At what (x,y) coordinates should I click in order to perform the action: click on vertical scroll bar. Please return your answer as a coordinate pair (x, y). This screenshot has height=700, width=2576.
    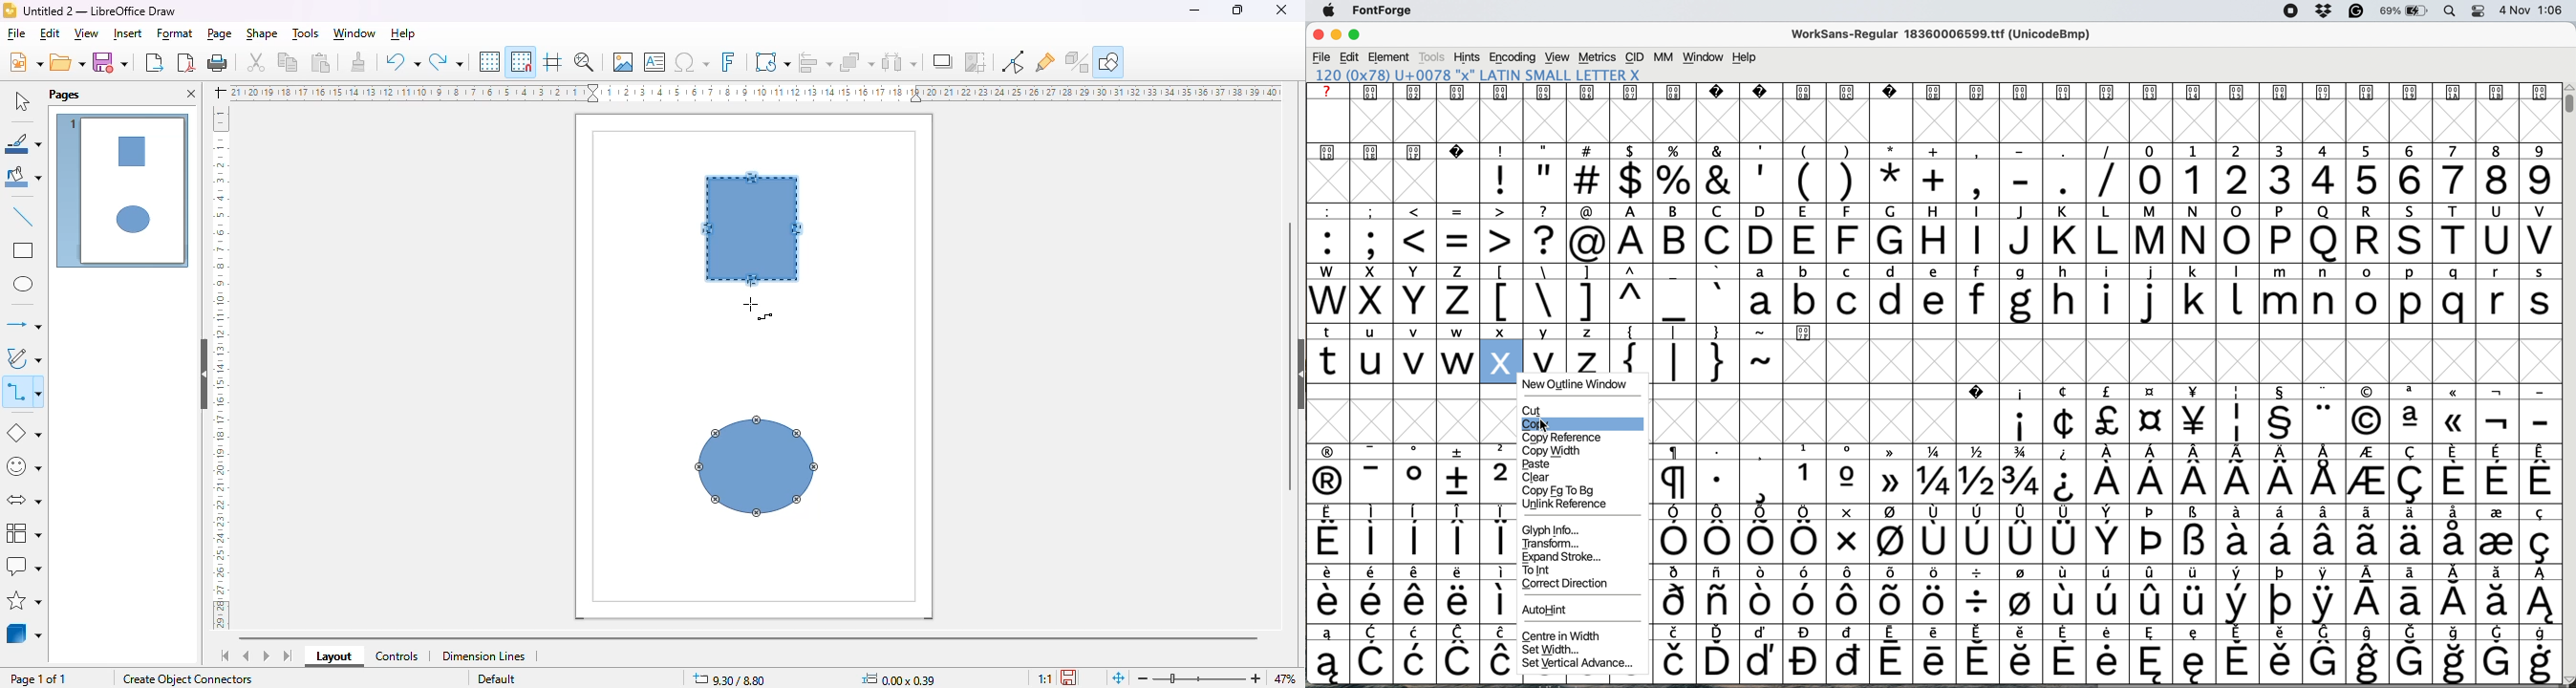
    Looking at the image, I should click on (1289, 356).